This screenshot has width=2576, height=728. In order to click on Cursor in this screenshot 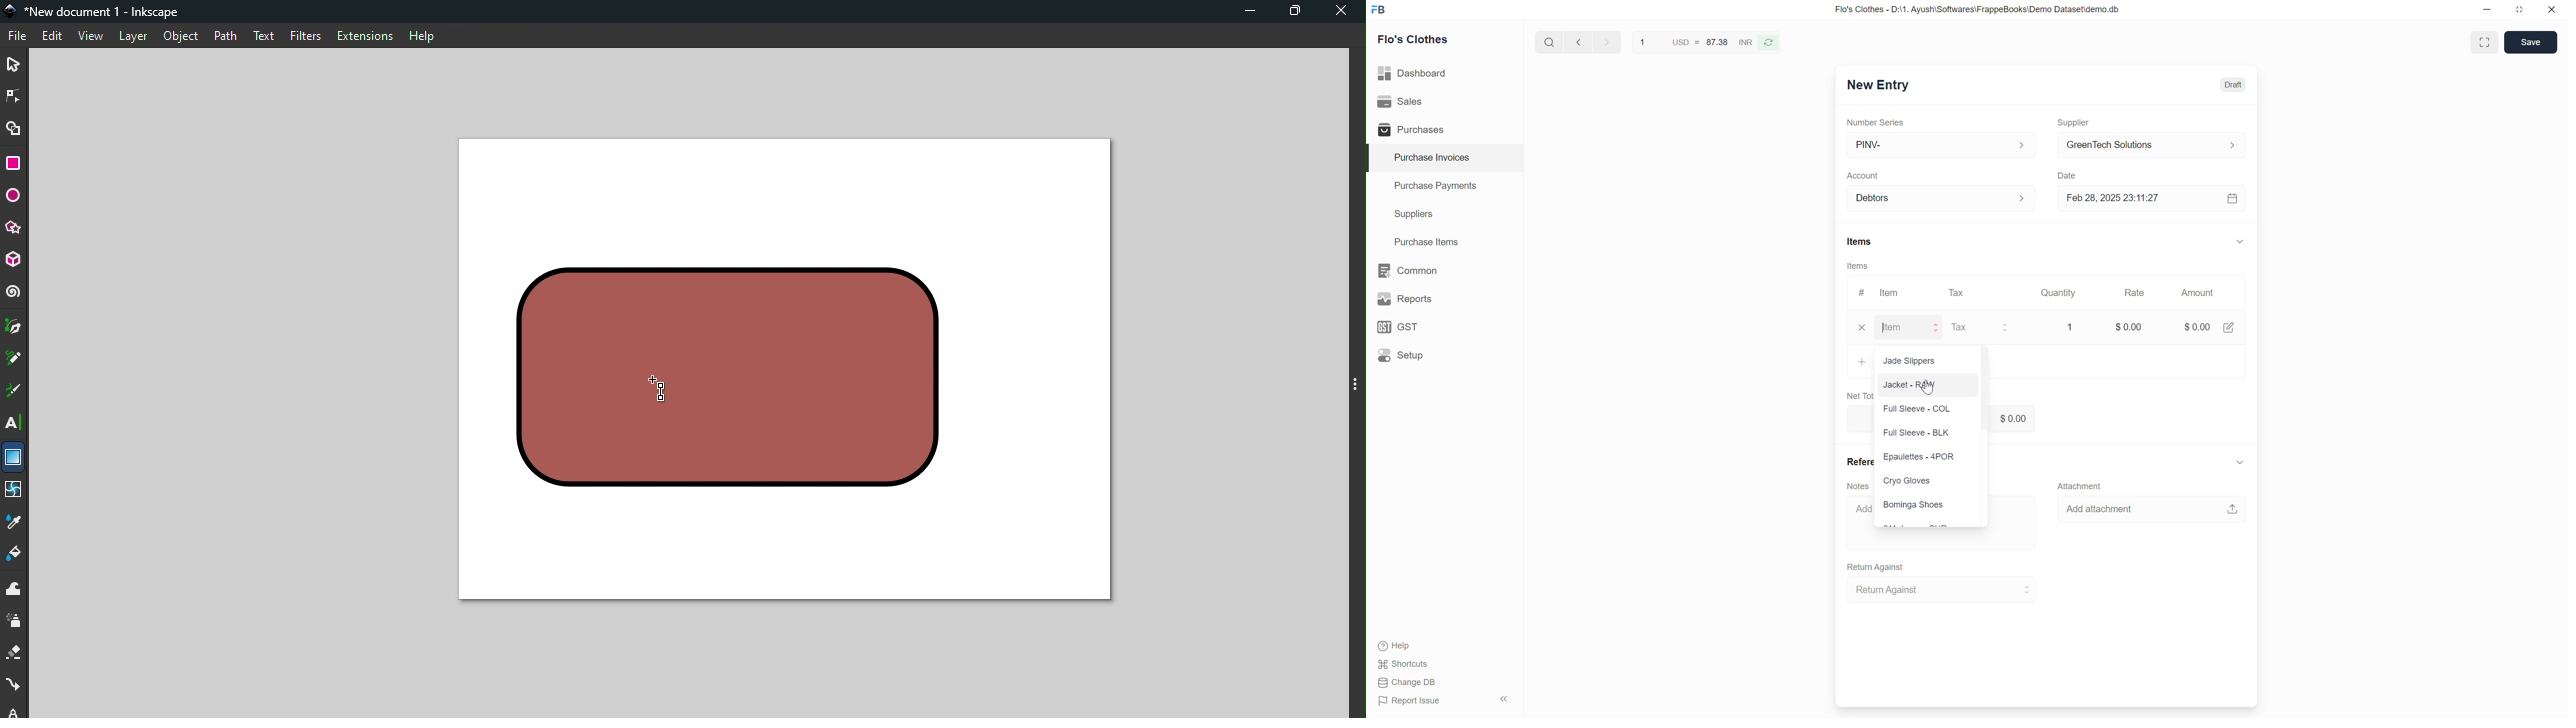, I will do `click(1928, 387)`.